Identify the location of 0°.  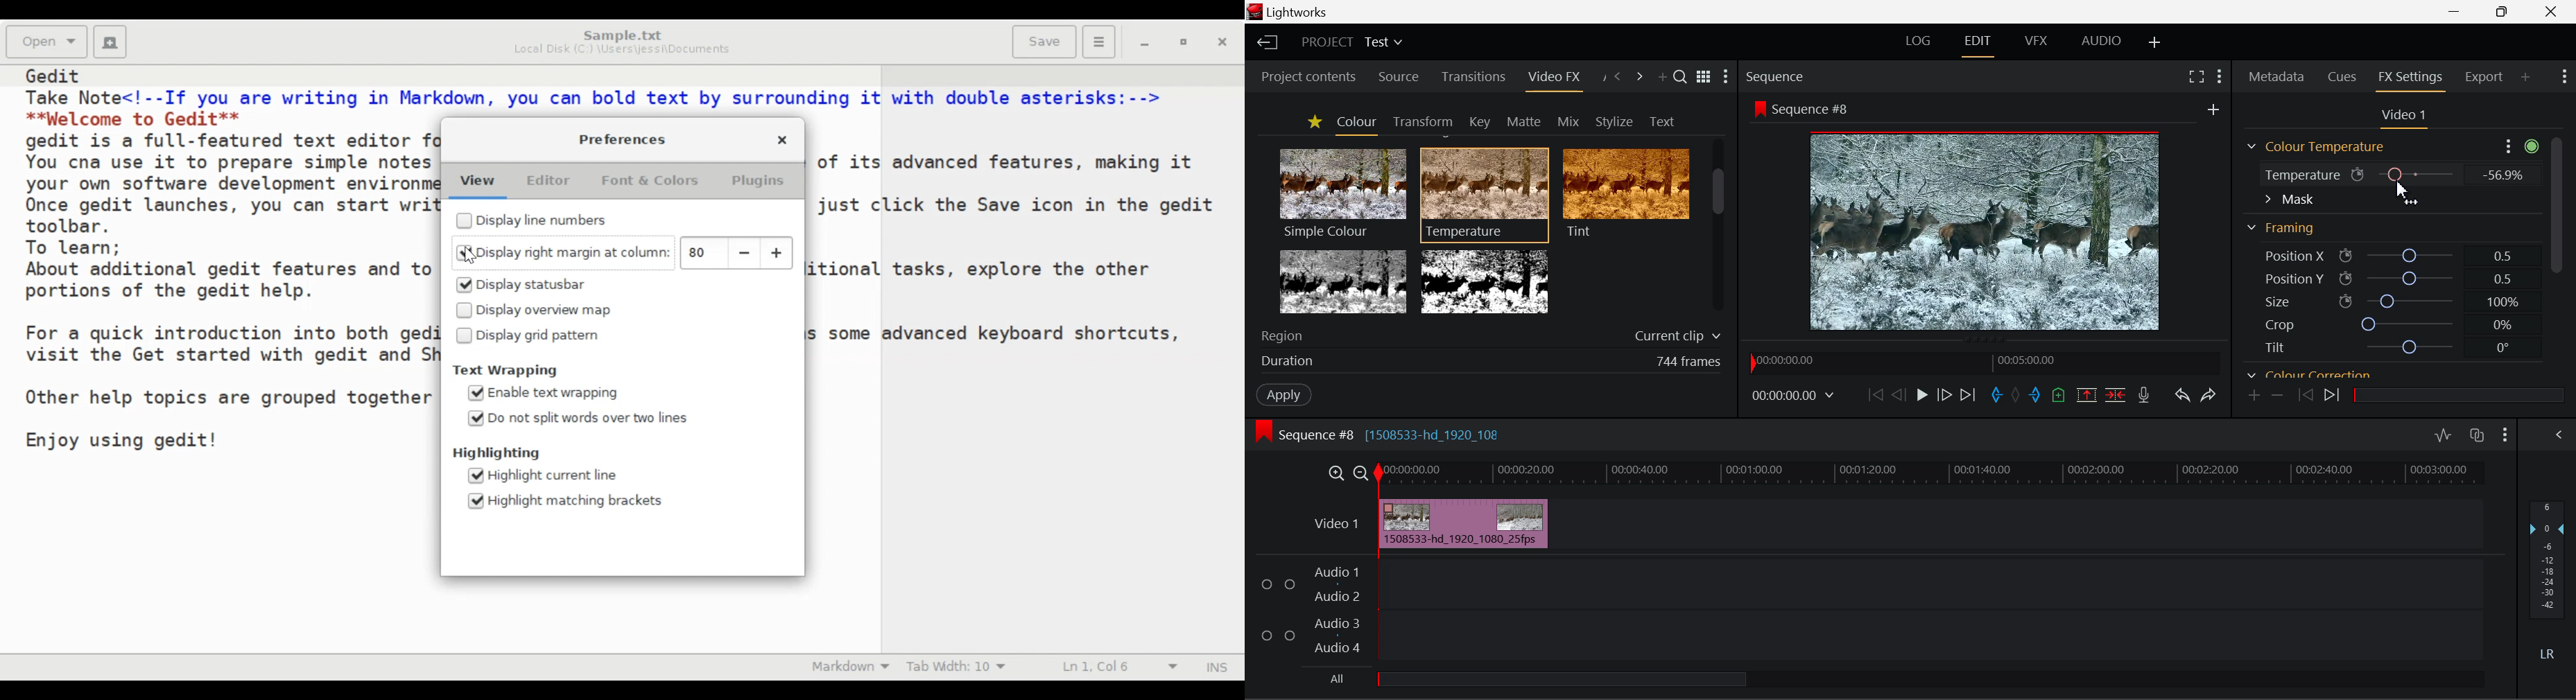
(2504, 348).